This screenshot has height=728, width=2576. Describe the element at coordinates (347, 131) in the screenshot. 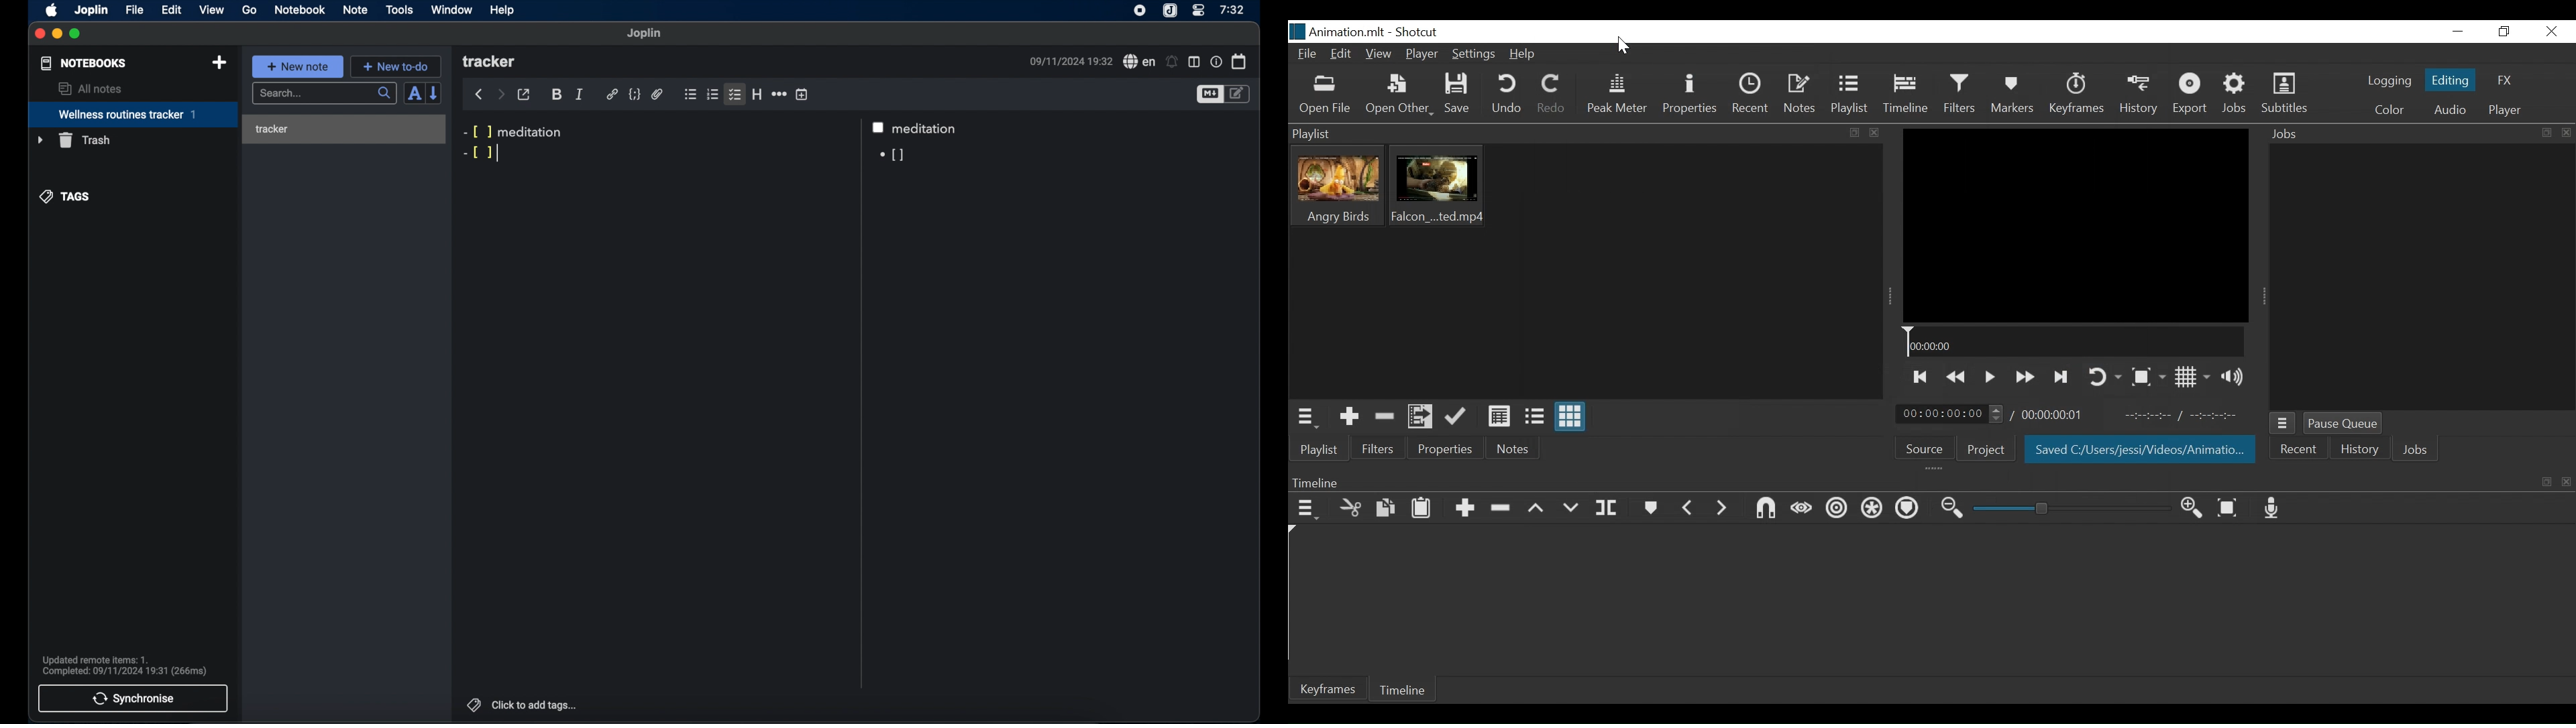

I see `tracker` at that location.